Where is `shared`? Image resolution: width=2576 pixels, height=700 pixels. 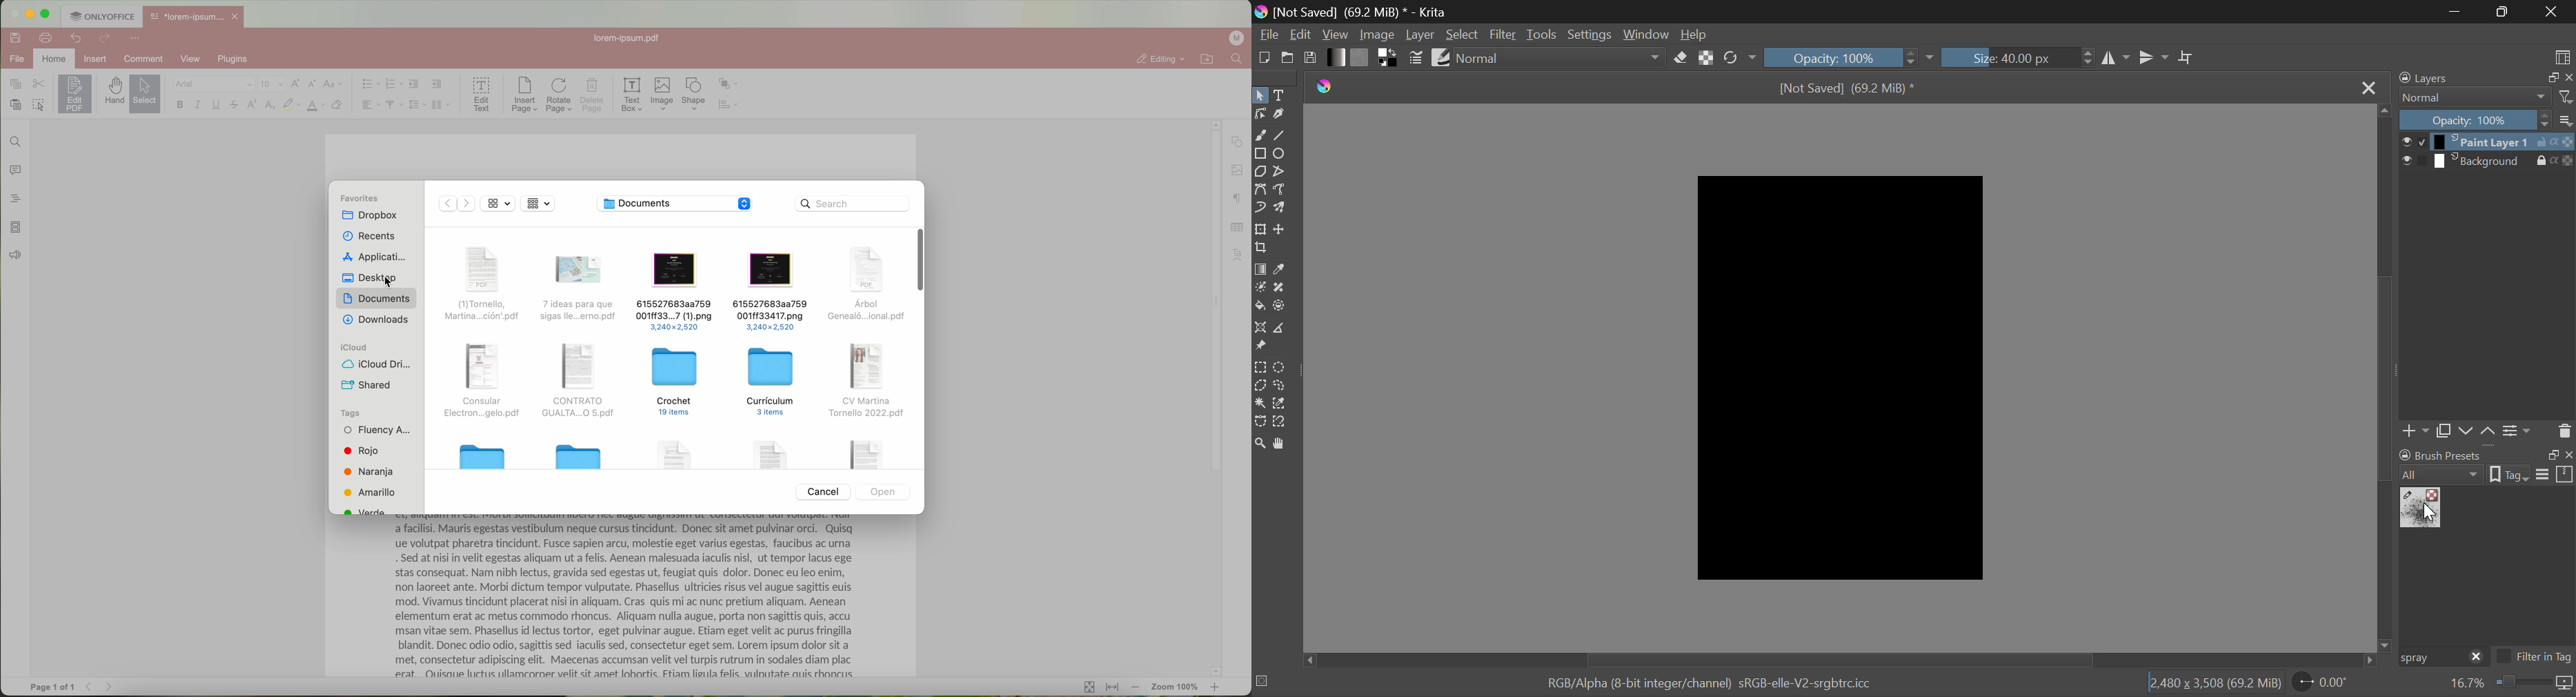
shared is located at coordinates (367, 385).